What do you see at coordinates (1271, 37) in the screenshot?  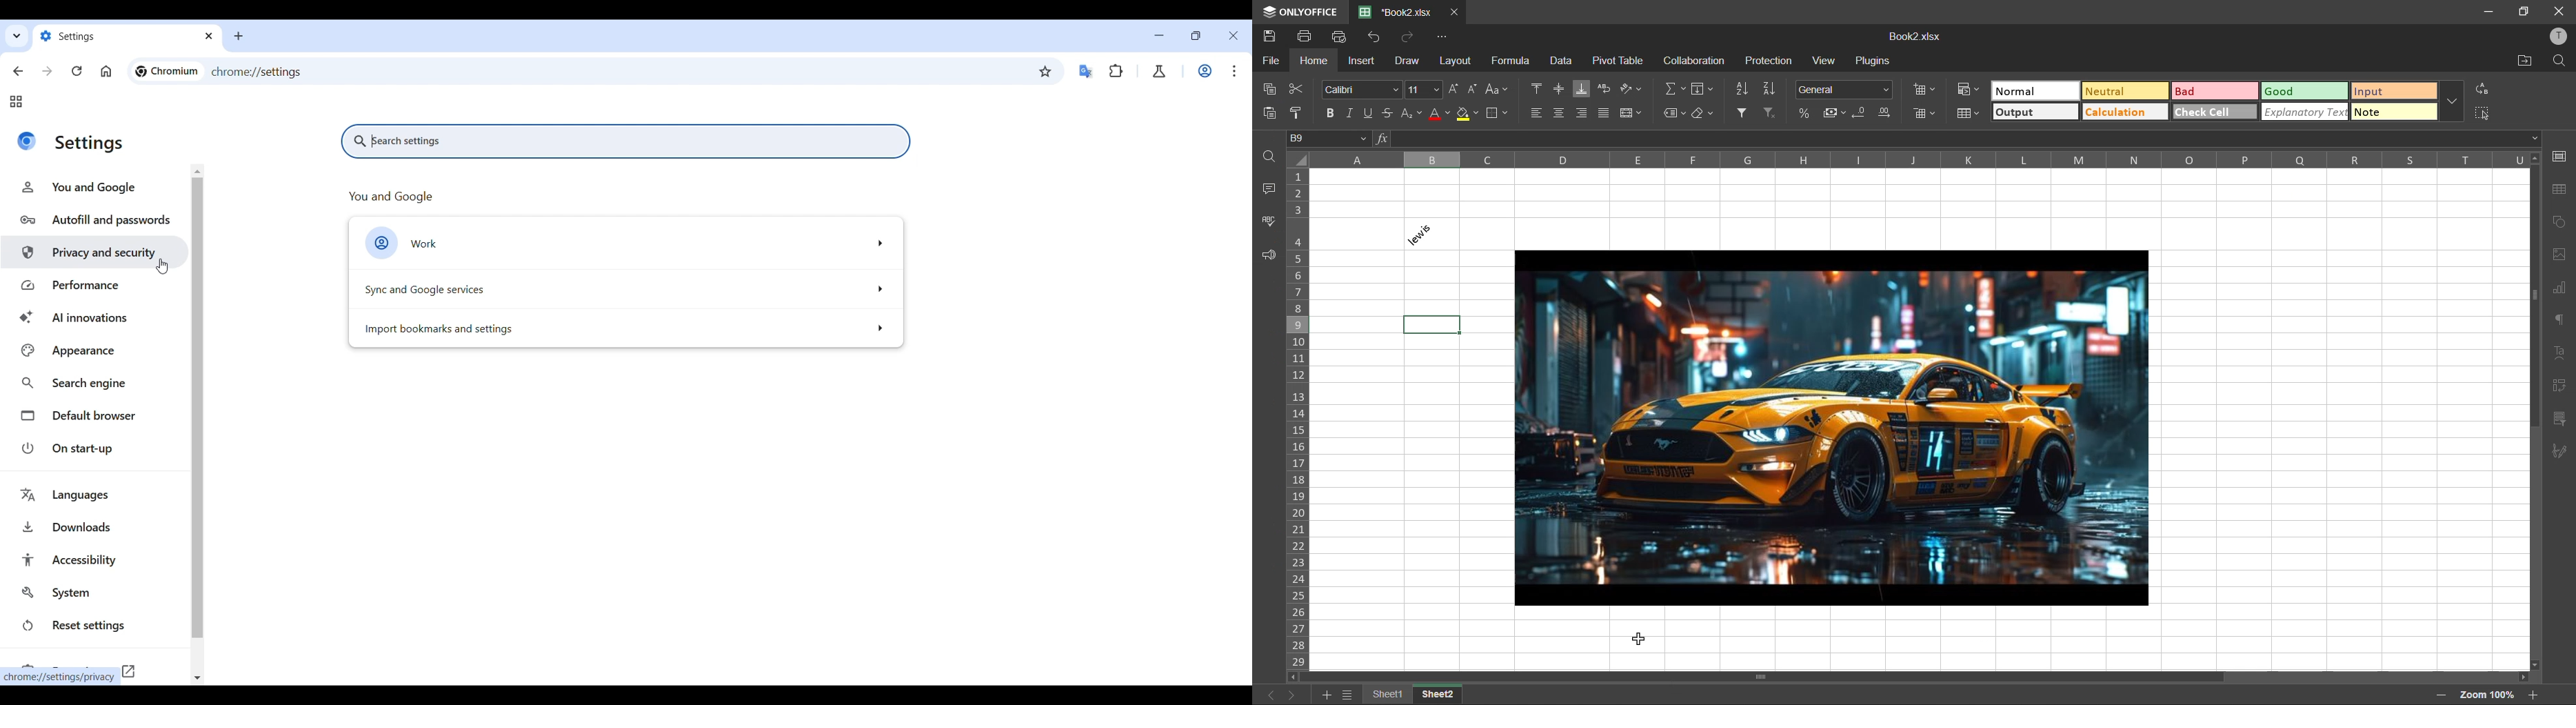 I see `save` at bounding box center [1271, 37].